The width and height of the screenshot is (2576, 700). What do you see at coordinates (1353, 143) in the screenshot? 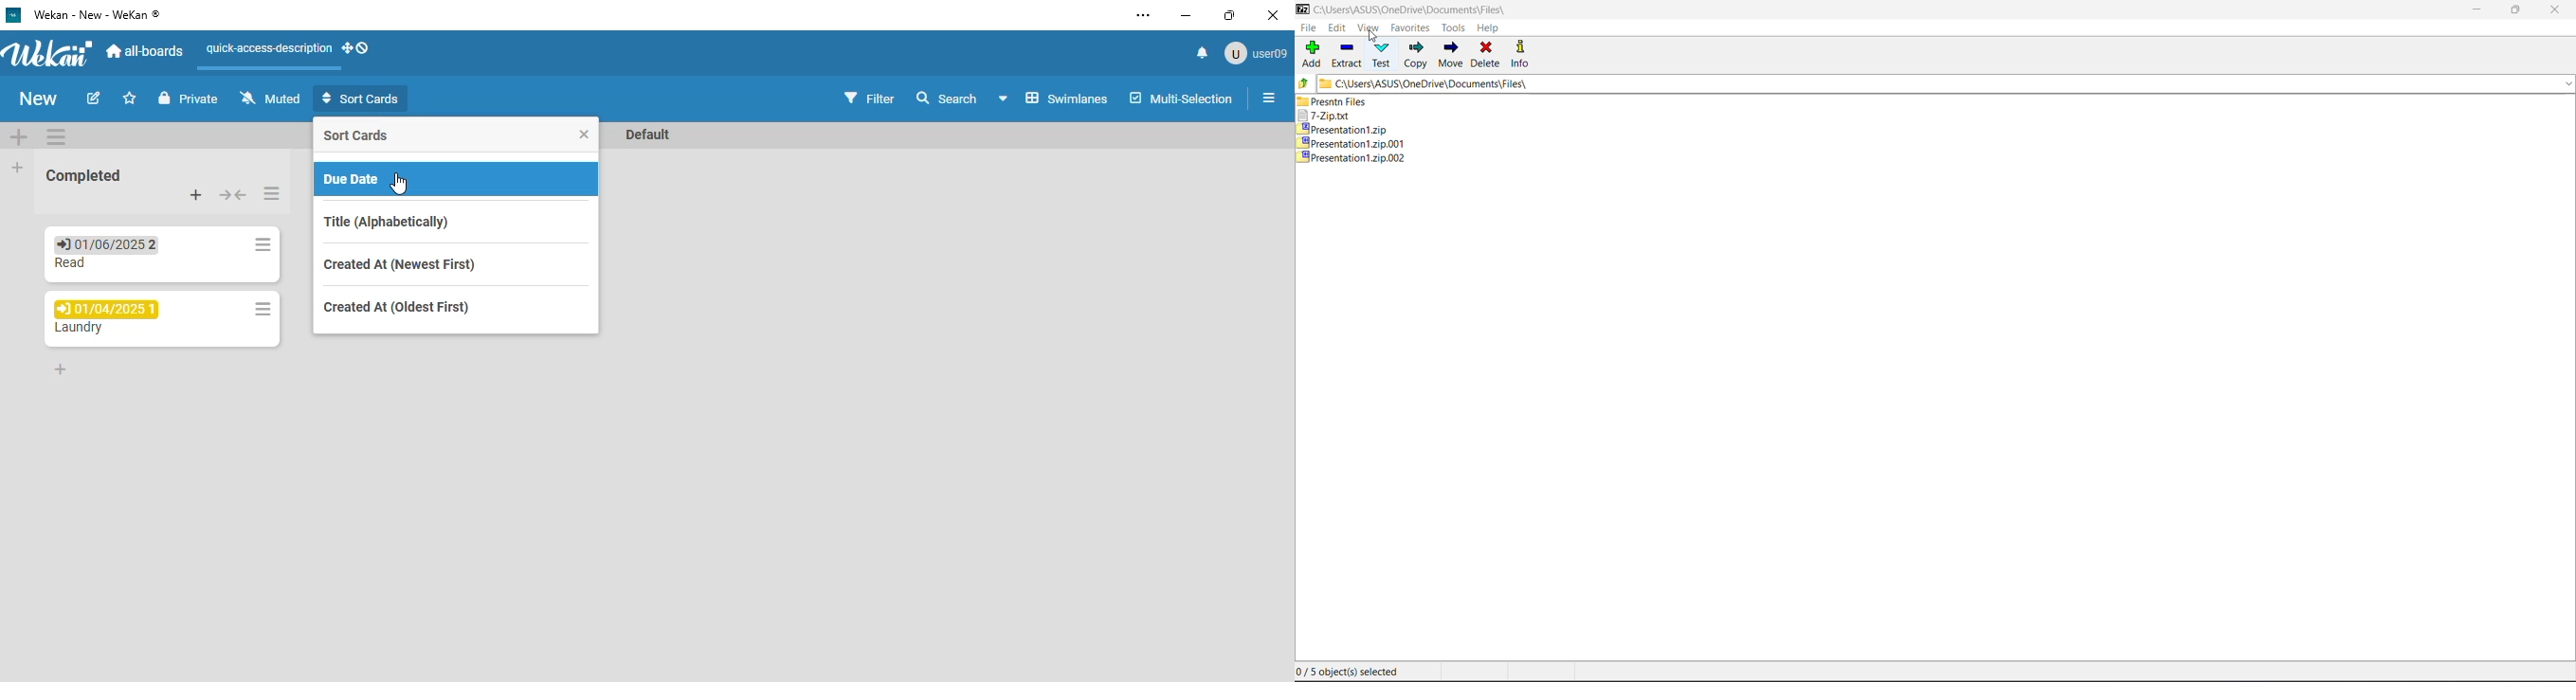
I see `presentation1zip.001` at bounding box center [1353, 143].